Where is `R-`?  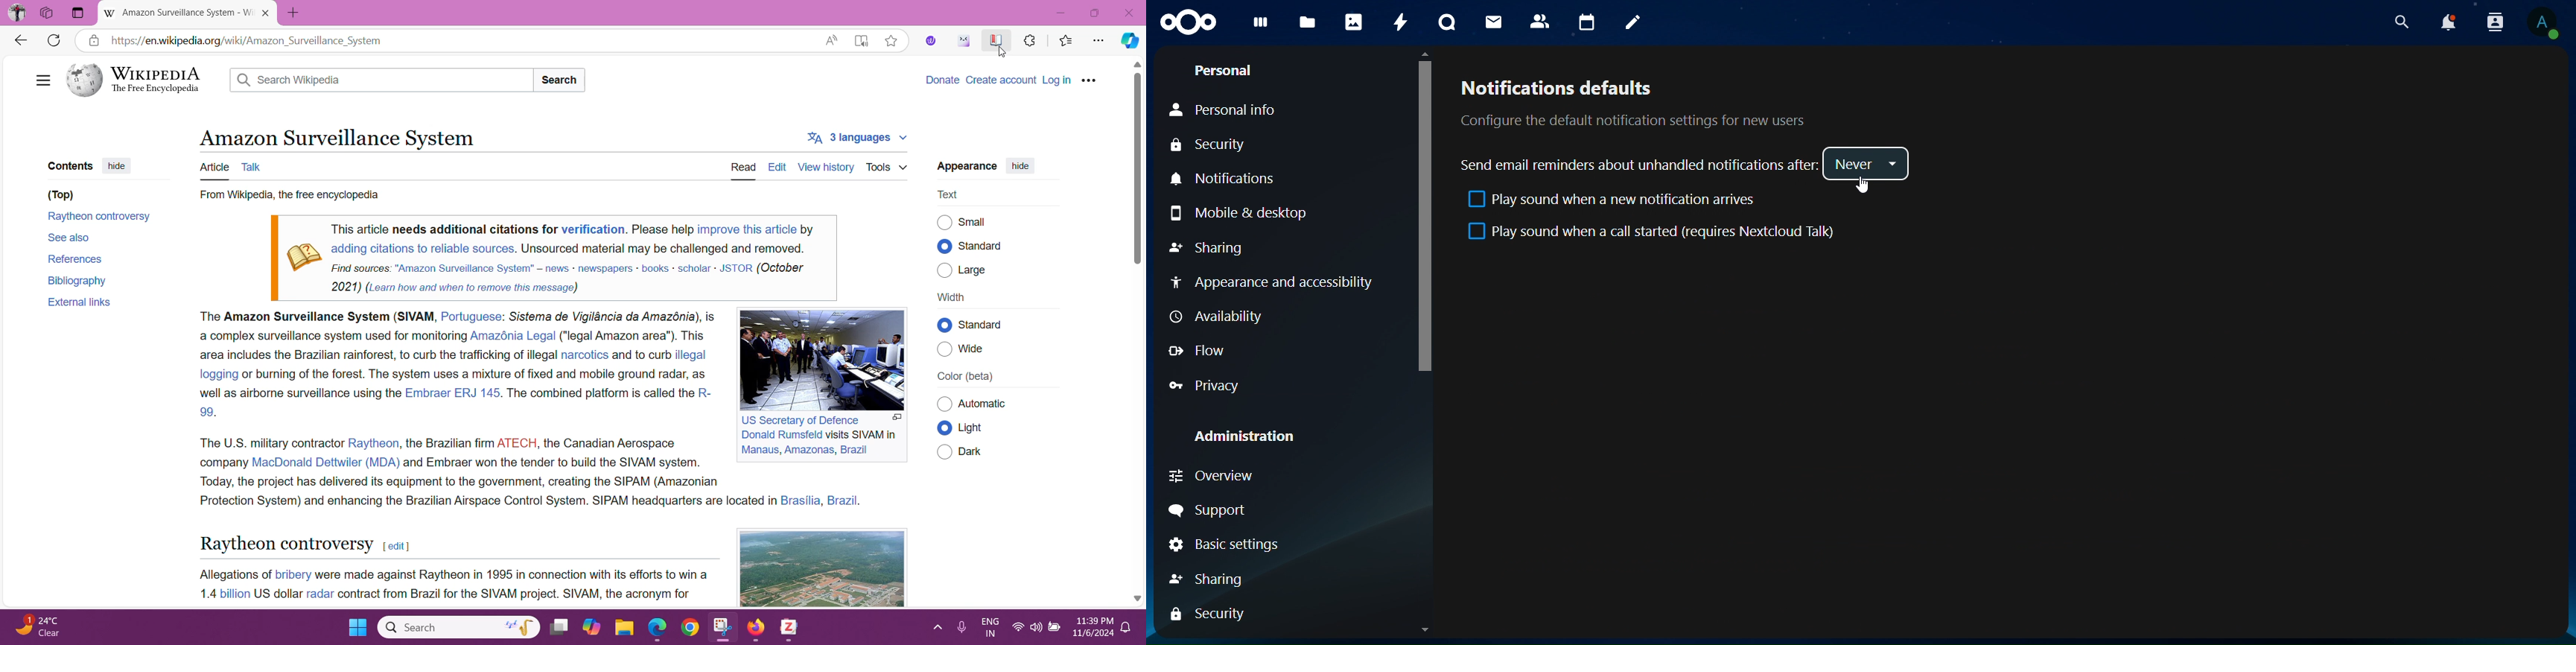
R- is located at coordinates (705, 394).